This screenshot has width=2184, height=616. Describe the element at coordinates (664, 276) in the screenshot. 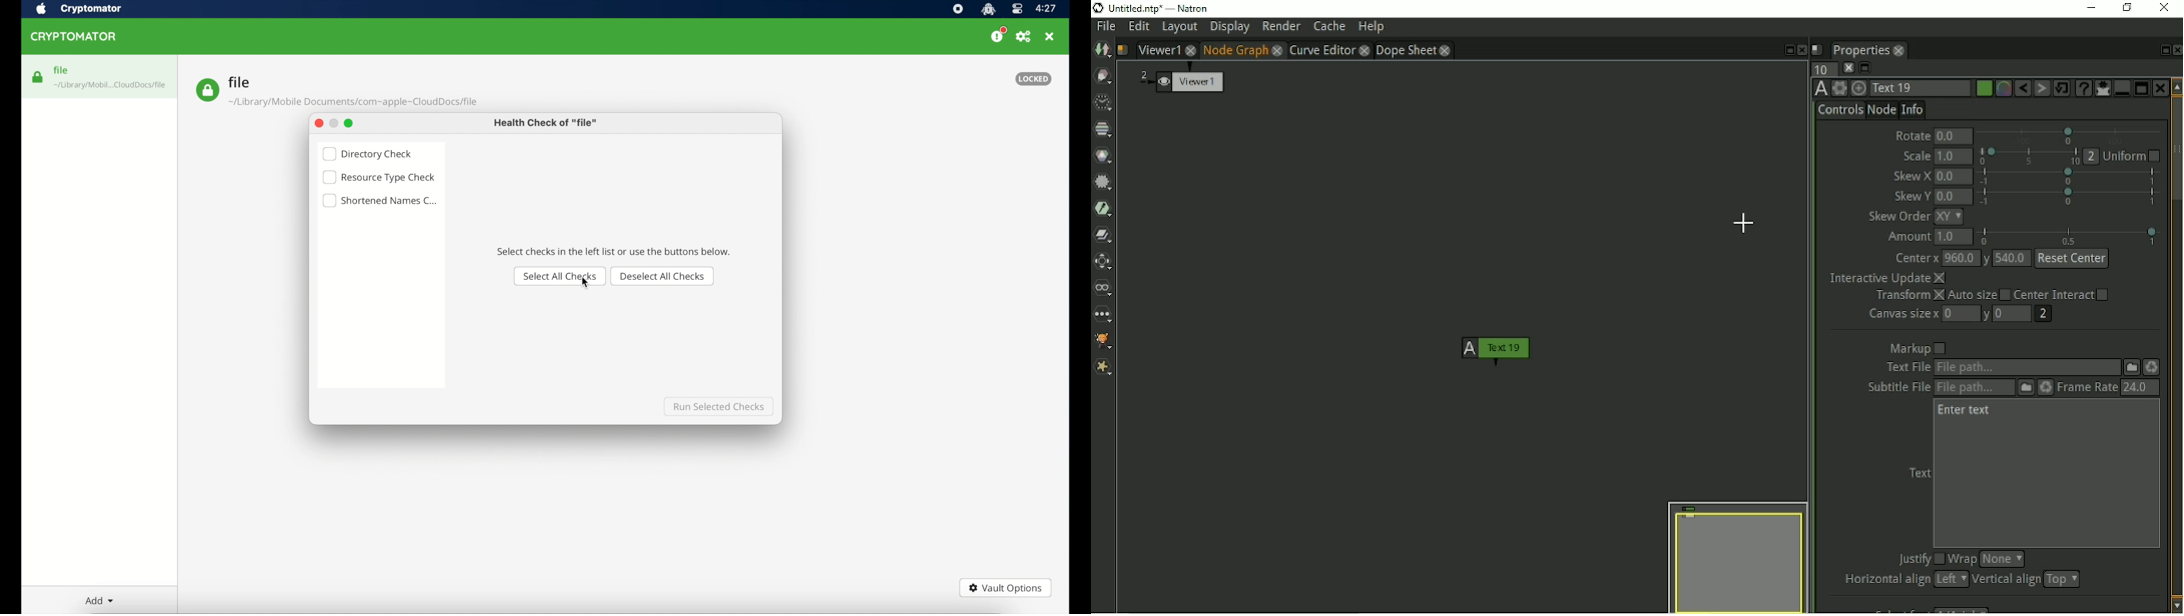

I see `deselect all checks` at that location.